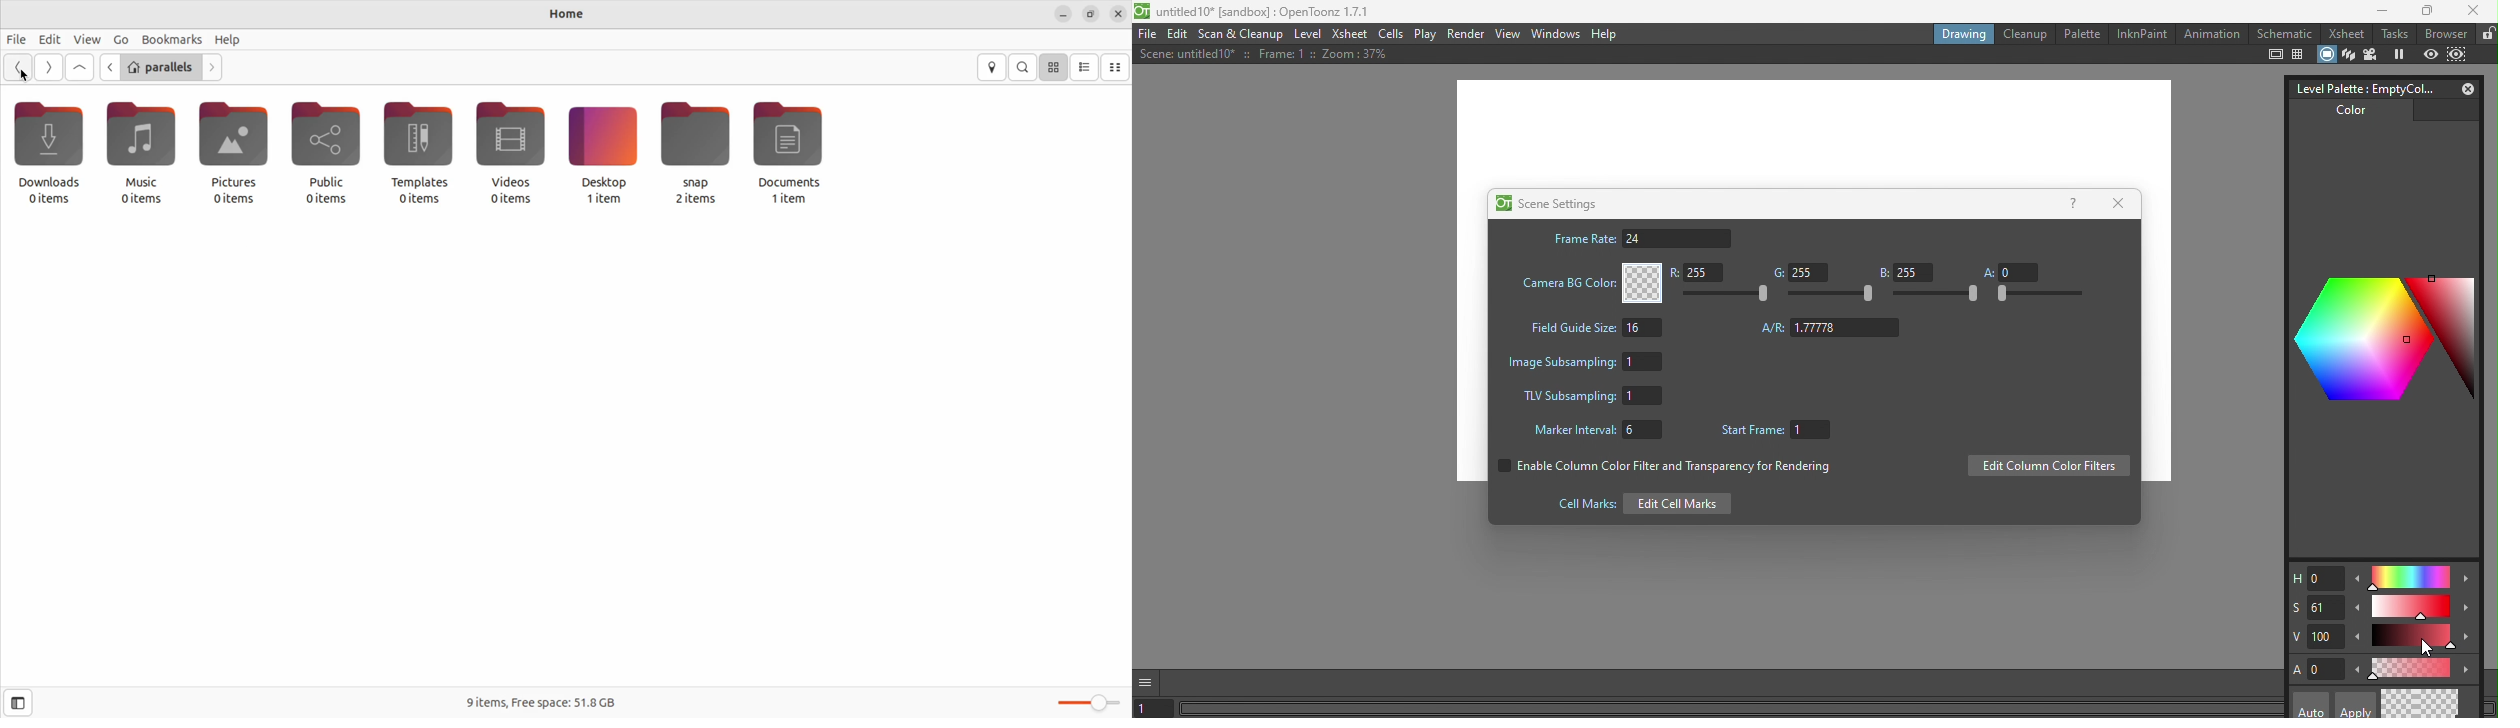 The height and width of the screenshot is (728, 2520). What do you see at coordinates (1592, 432) in the screenshot?
I see `Marker Interval` at bounding box center [1592, 432].